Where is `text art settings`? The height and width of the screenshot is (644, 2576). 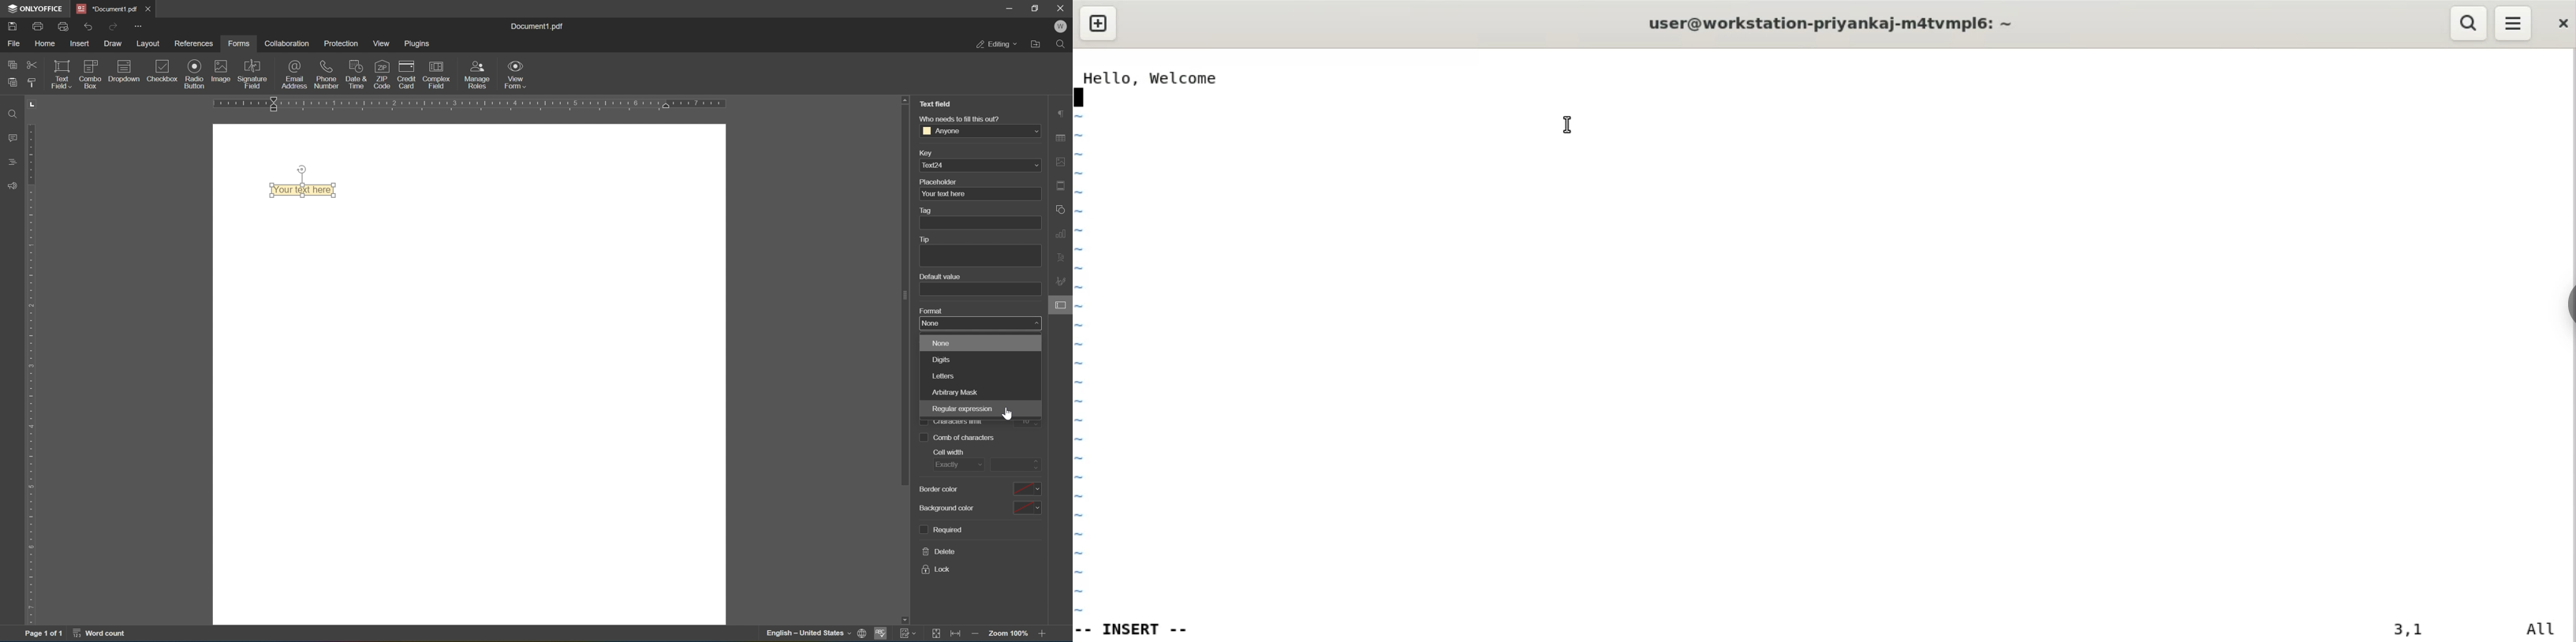
text art settings is located at coordinates (1062, 256).